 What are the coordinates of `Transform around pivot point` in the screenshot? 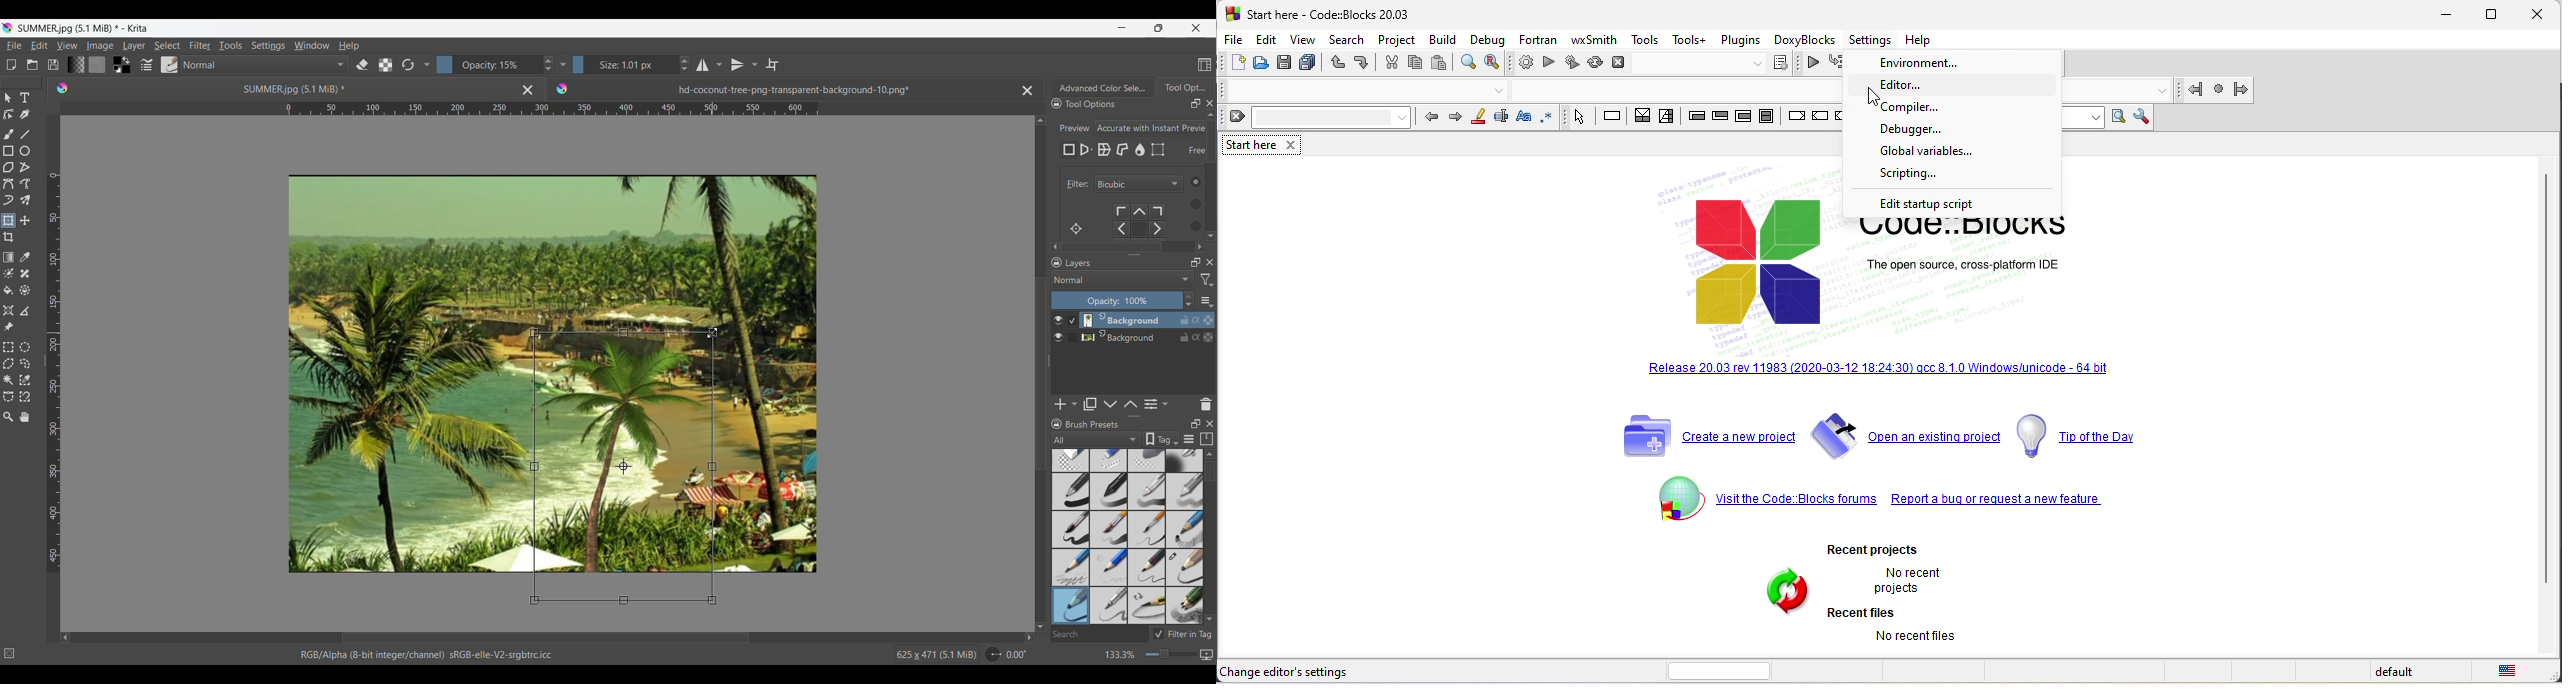 It's located at (1076, 229).